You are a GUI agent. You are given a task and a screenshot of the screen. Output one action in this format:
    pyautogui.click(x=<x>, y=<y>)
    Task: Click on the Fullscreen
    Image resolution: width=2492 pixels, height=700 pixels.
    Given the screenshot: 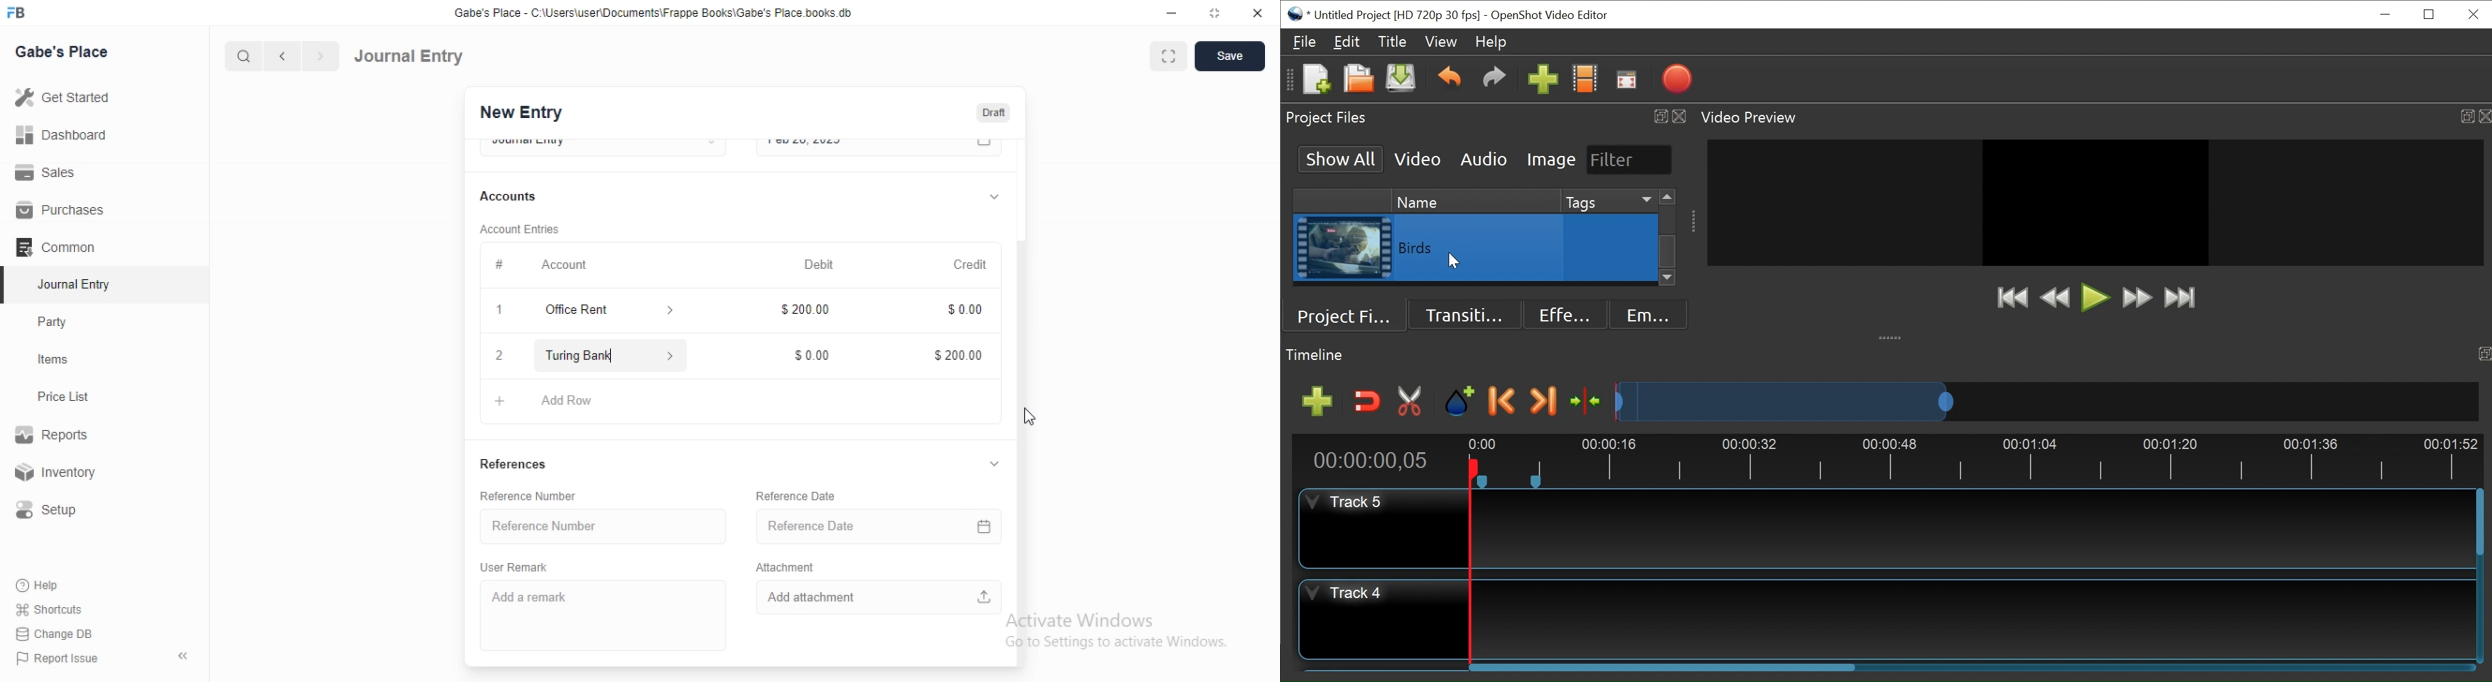 What is the action you would take?
    pyautogui.click(x=1627, y=80)
    